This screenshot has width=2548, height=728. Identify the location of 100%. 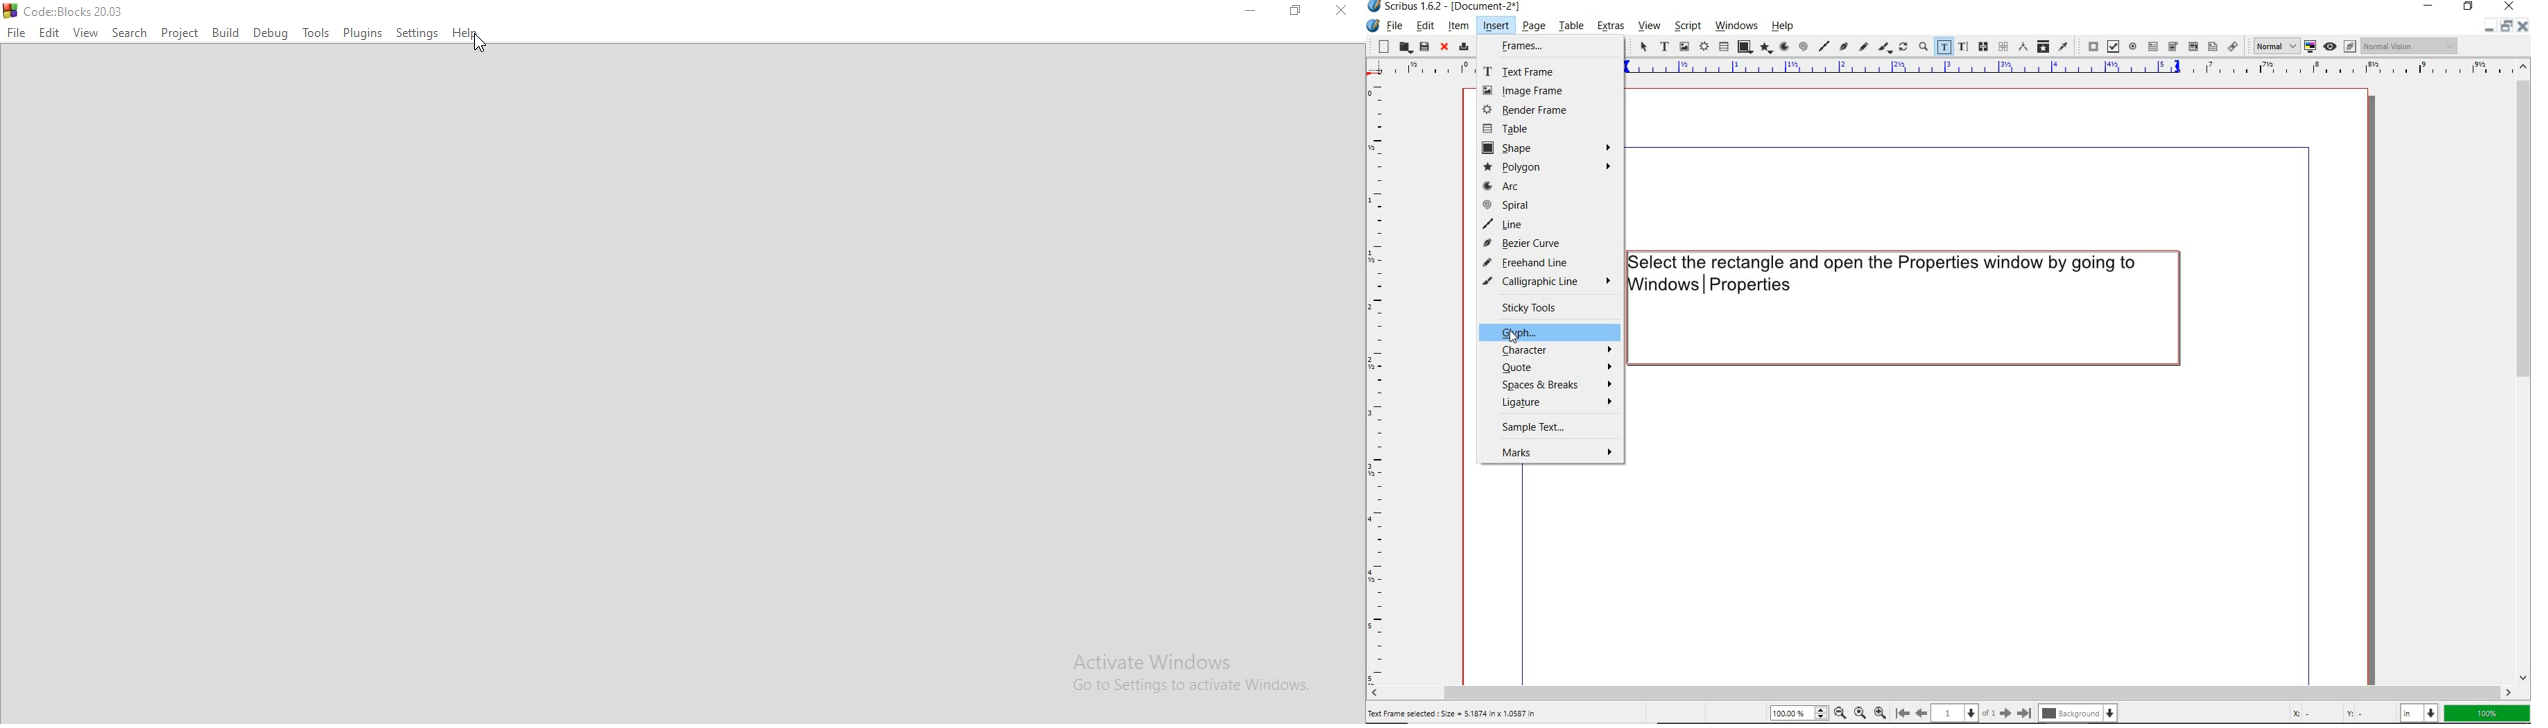
(2488, 714).